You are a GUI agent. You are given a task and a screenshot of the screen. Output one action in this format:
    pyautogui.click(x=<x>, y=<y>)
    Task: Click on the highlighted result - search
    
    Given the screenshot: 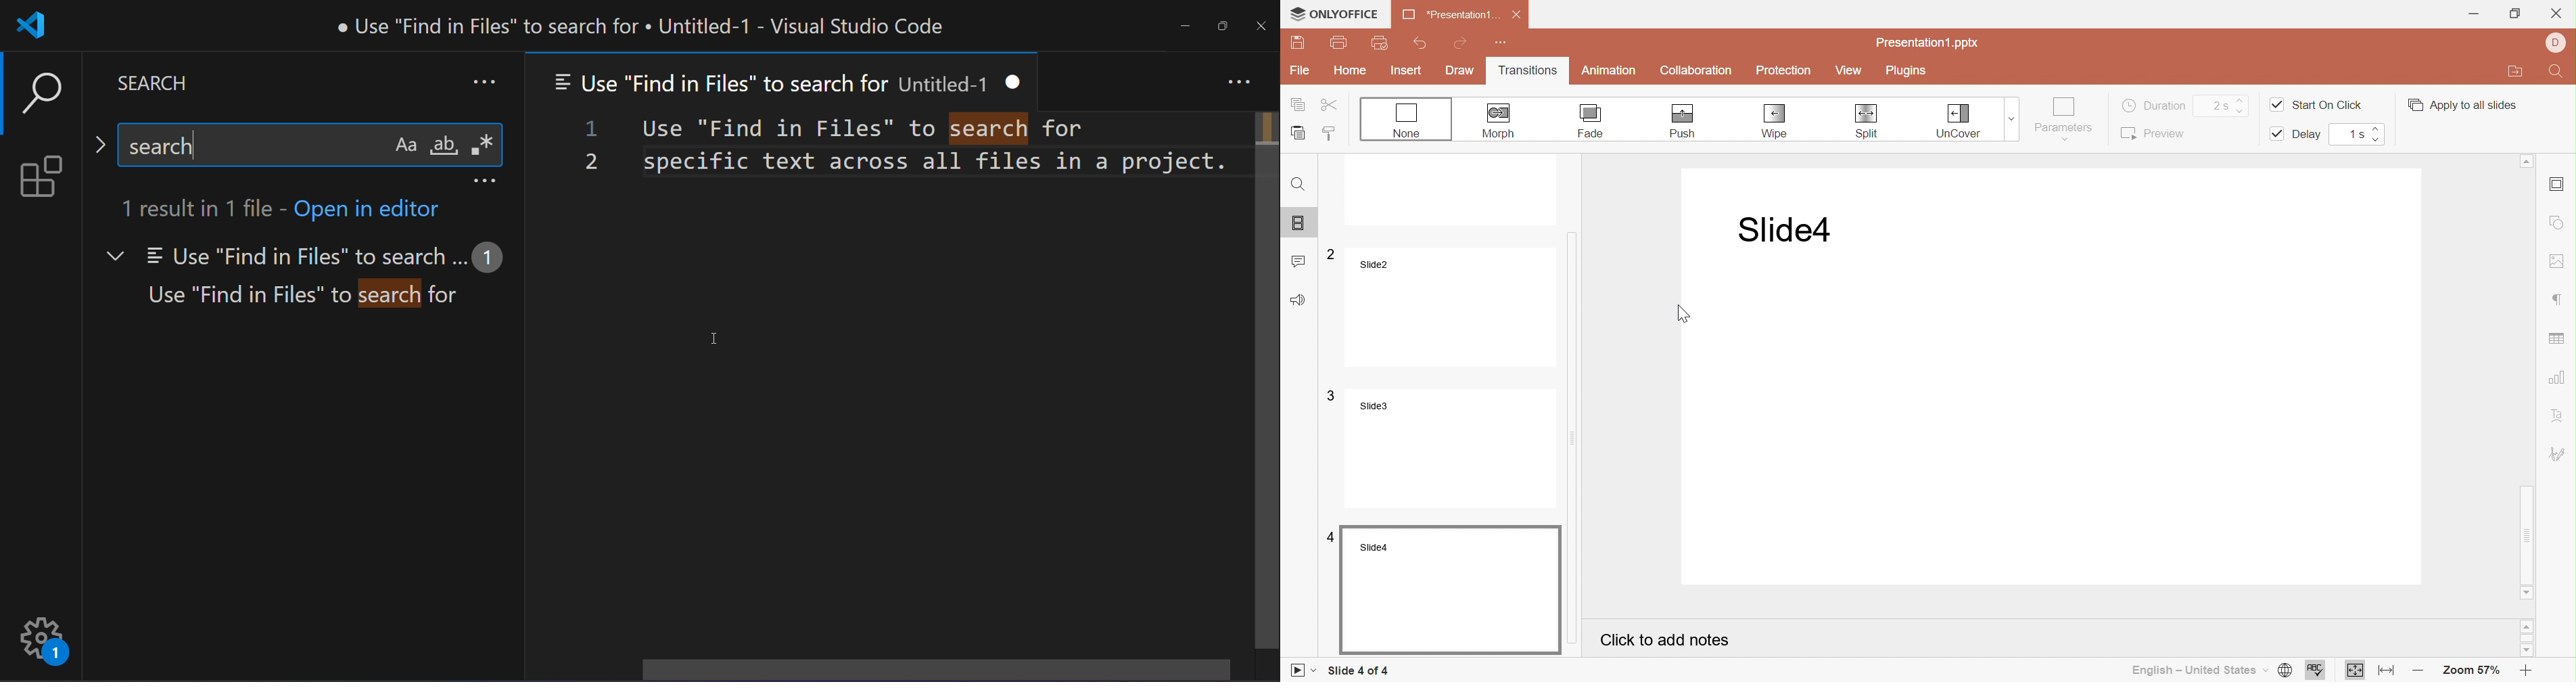 What is the action you would take?
    pyautogui.click(x=991, y=131)
    